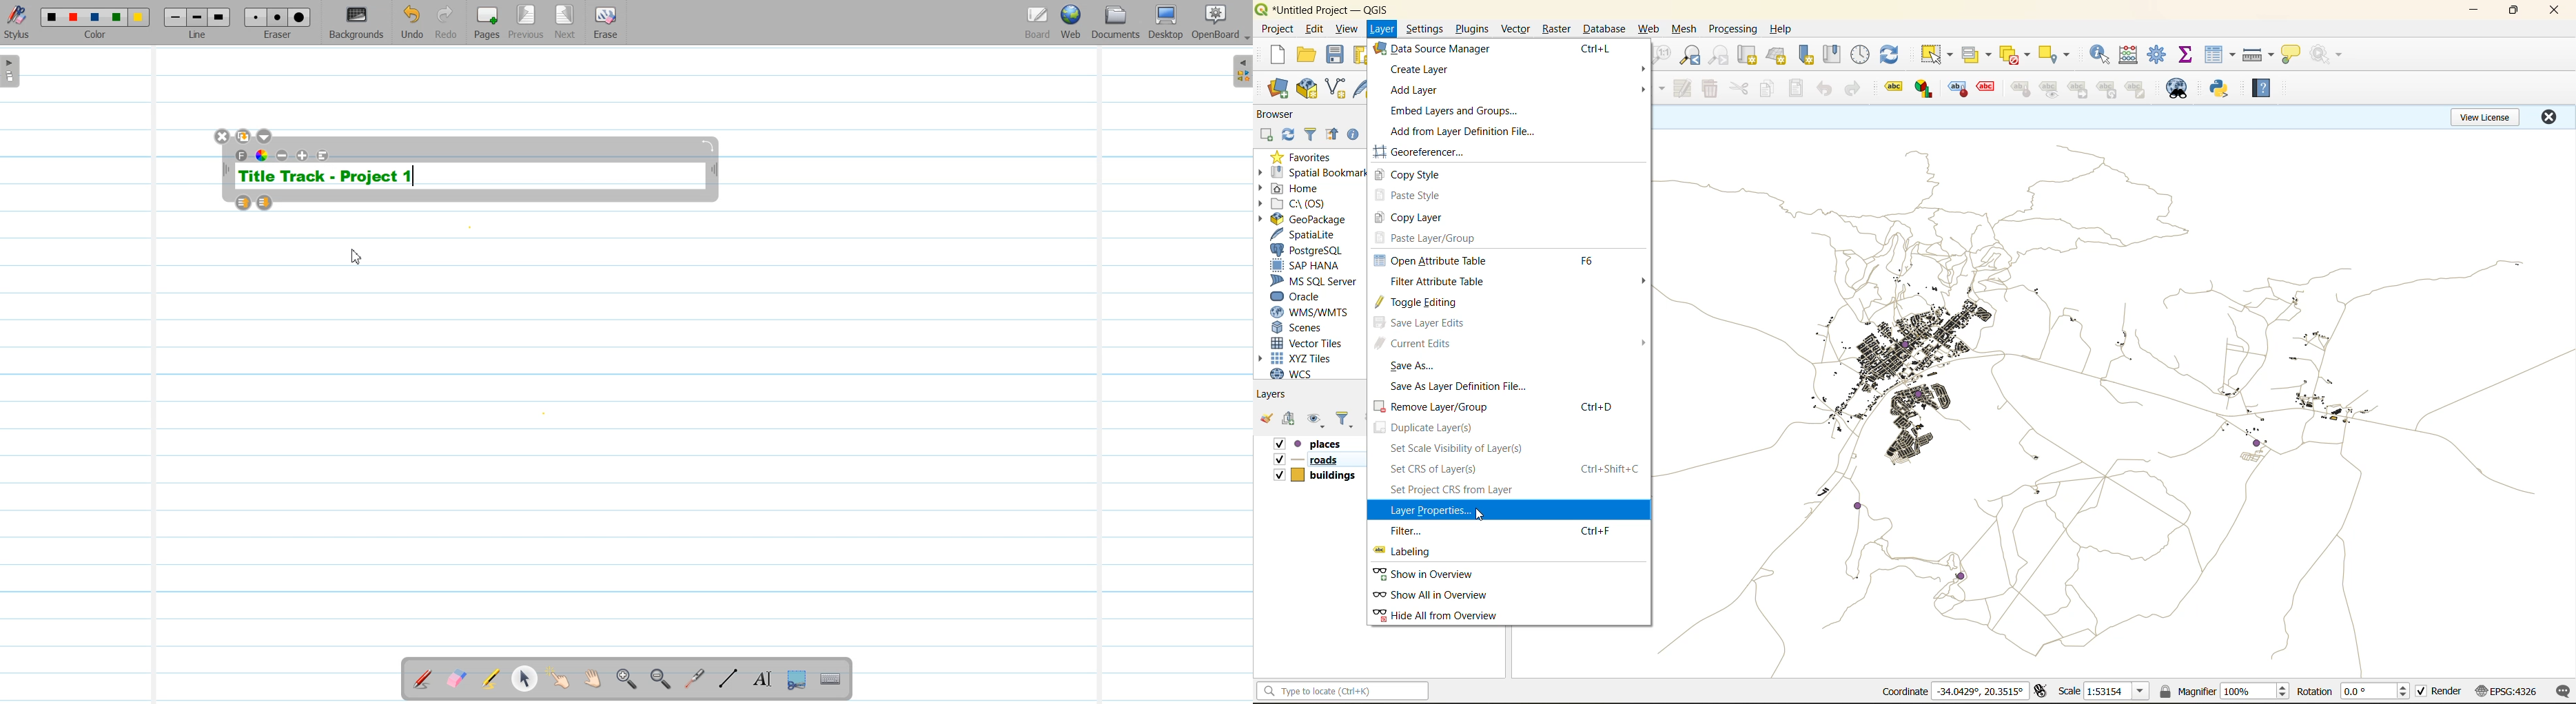 Image resolution: width=2576 pixels, height=728 pixels. What do you see at coordinates (1859, 53) in the screenshot?
I see `control  panel ` at bounding box center [1859, 53].